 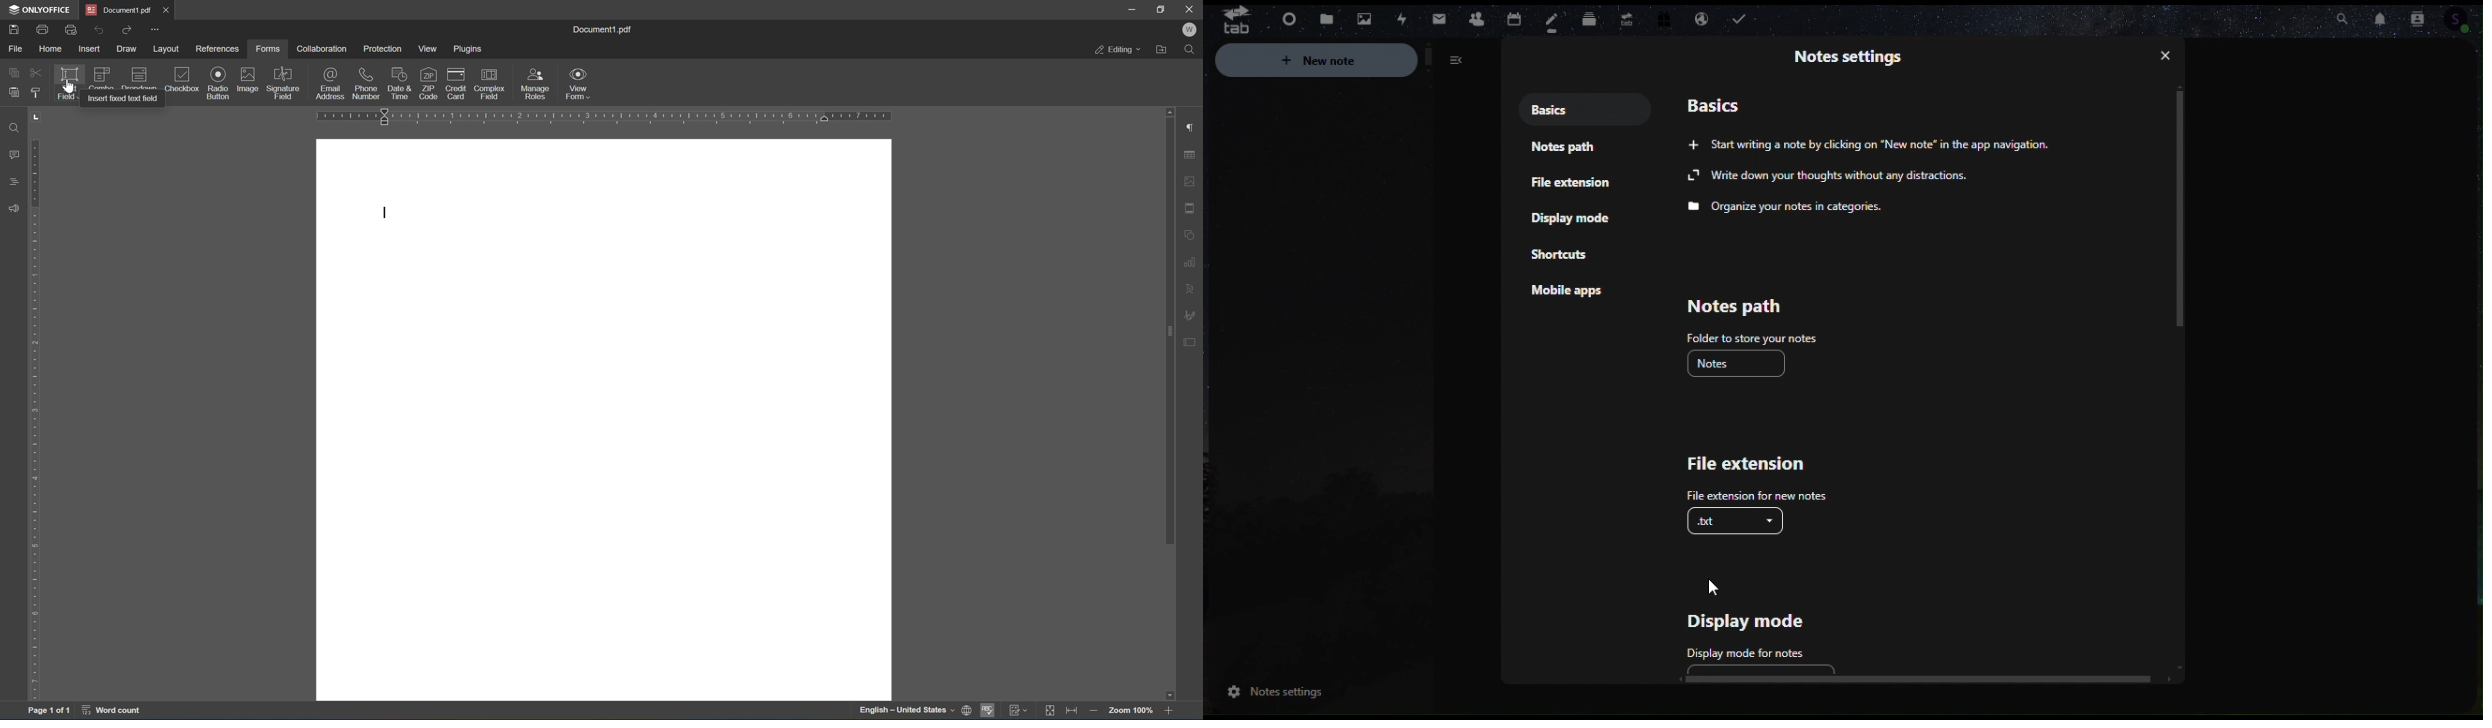 What do you see at coordinates (323, 49) in the screenshot?
I see `collaboration` at bounding box center [323, 49].